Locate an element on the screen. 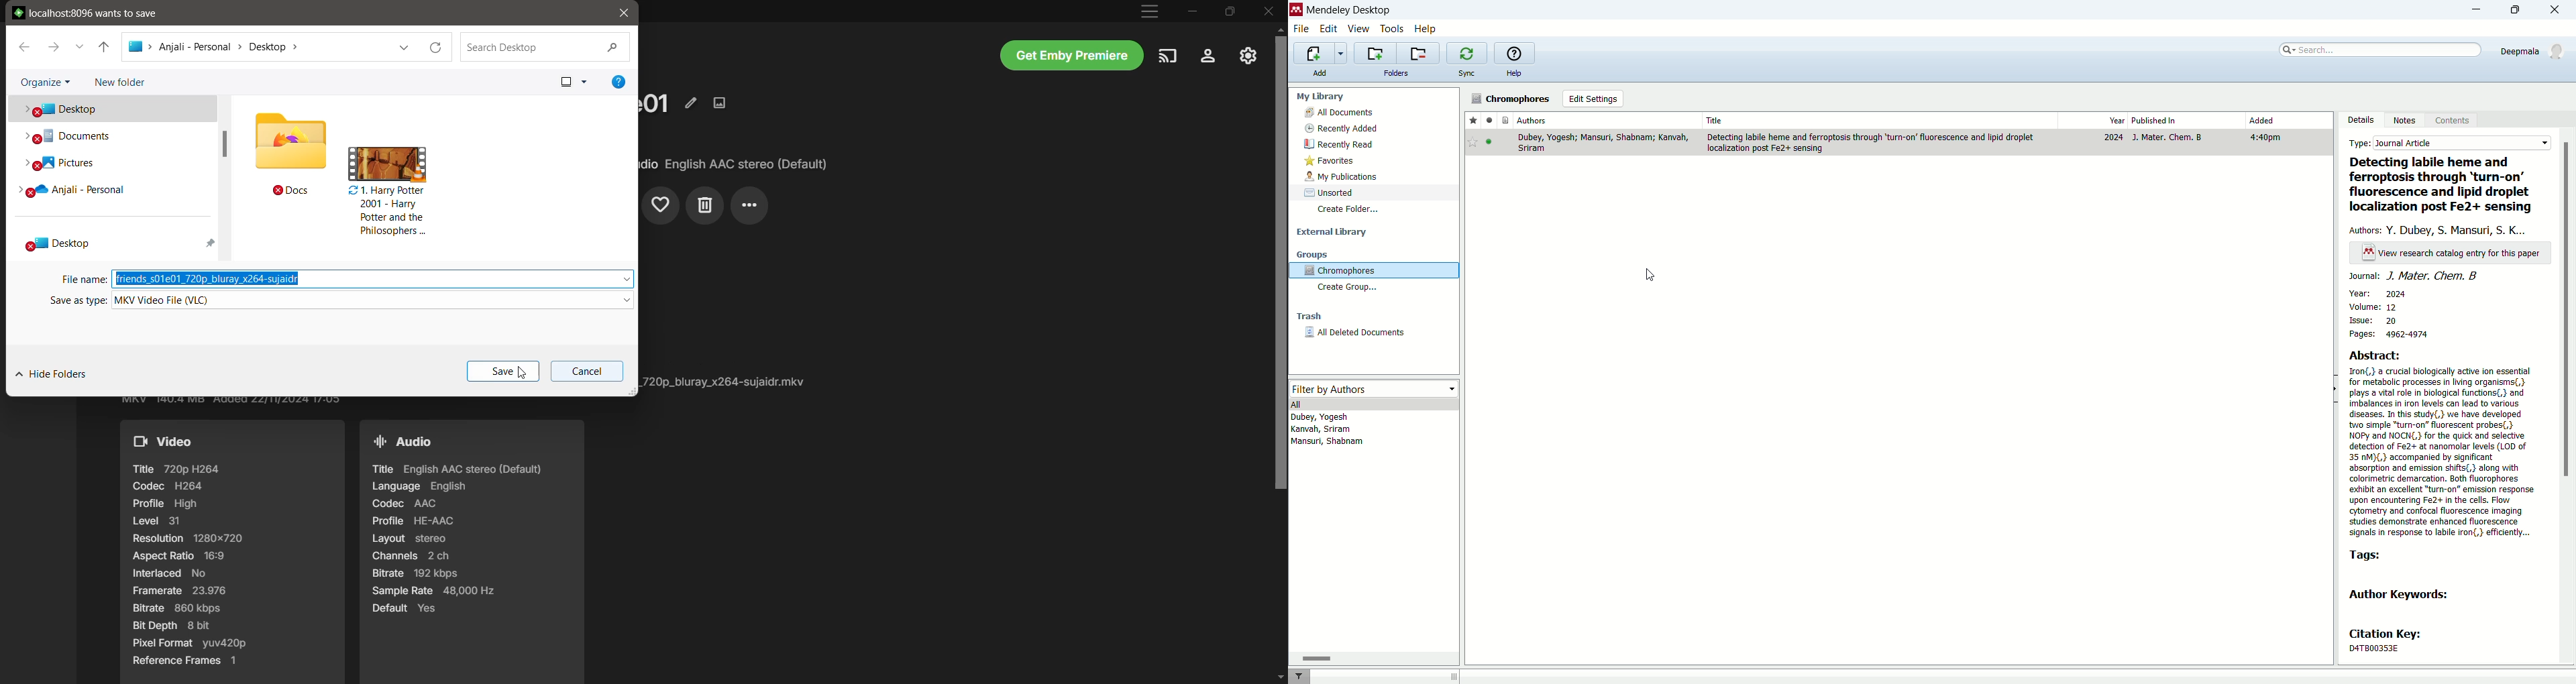 This screenshot has width=2576, height=700. Close is located at coordinates (1269, 11).